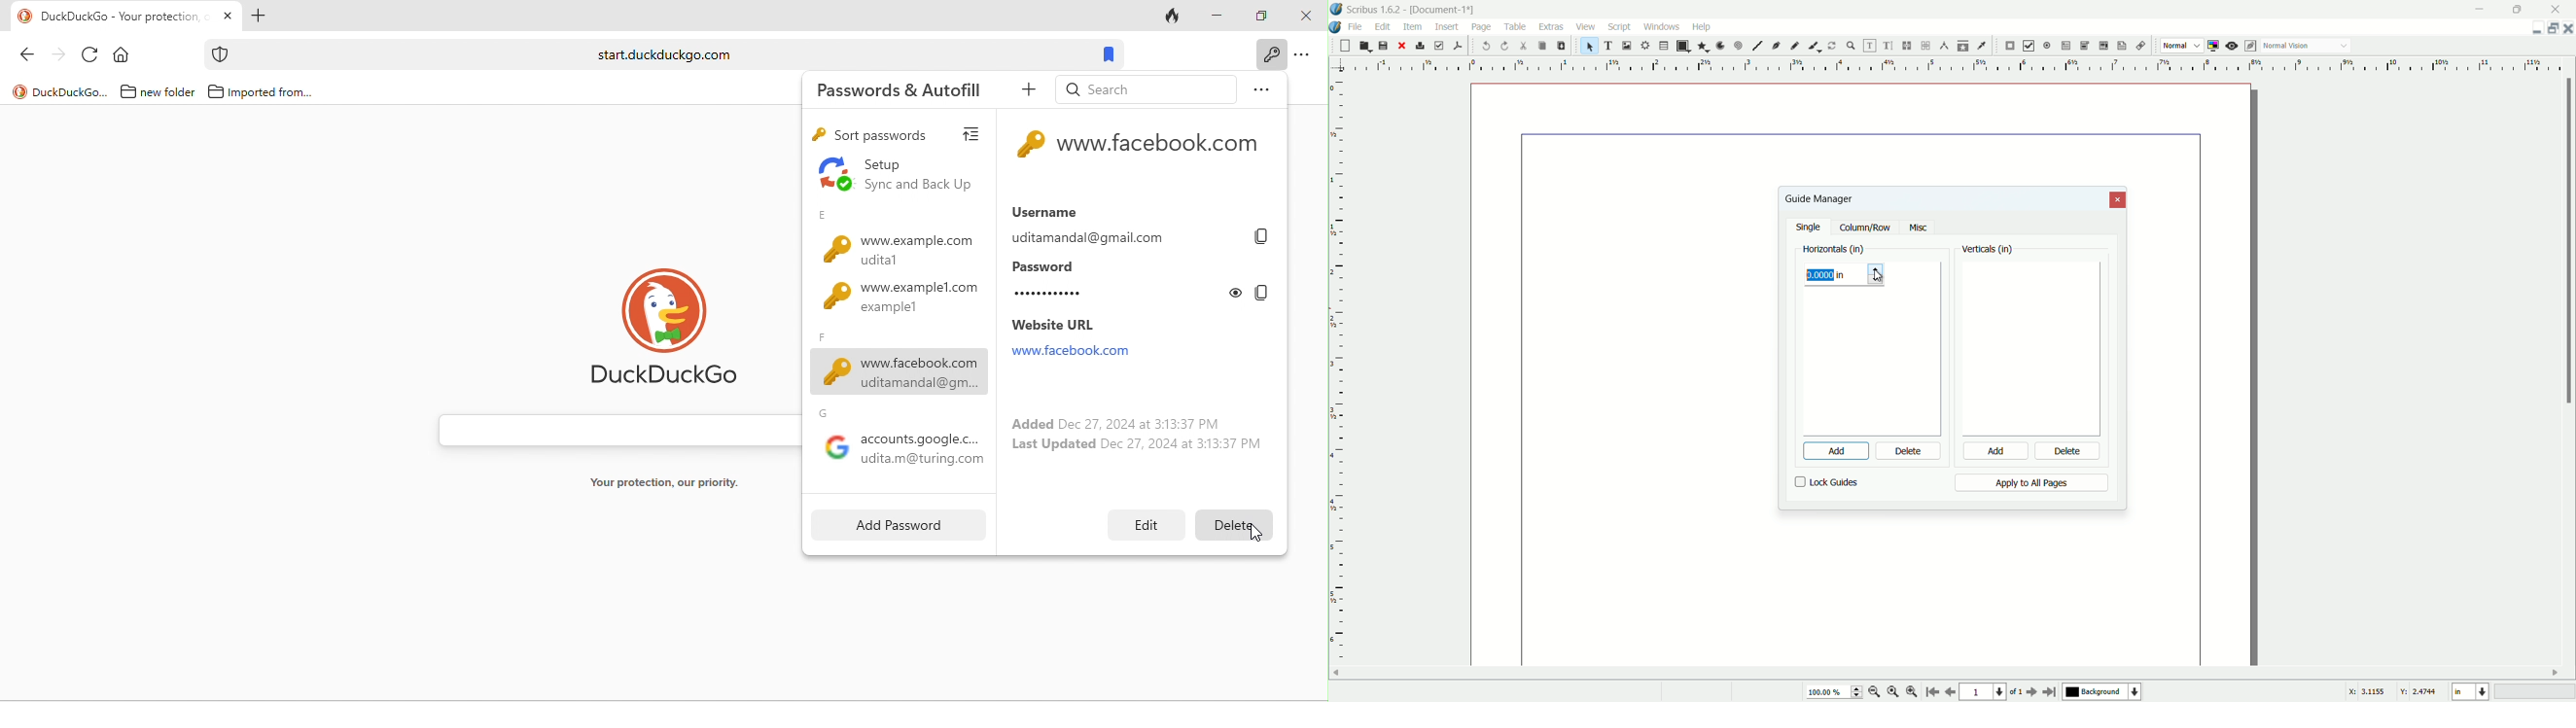 The width and height of the screenshot is (2576, 728). Describe the element at coordinates (1945, 46) in the screenshot. I see `measurements` at that location.